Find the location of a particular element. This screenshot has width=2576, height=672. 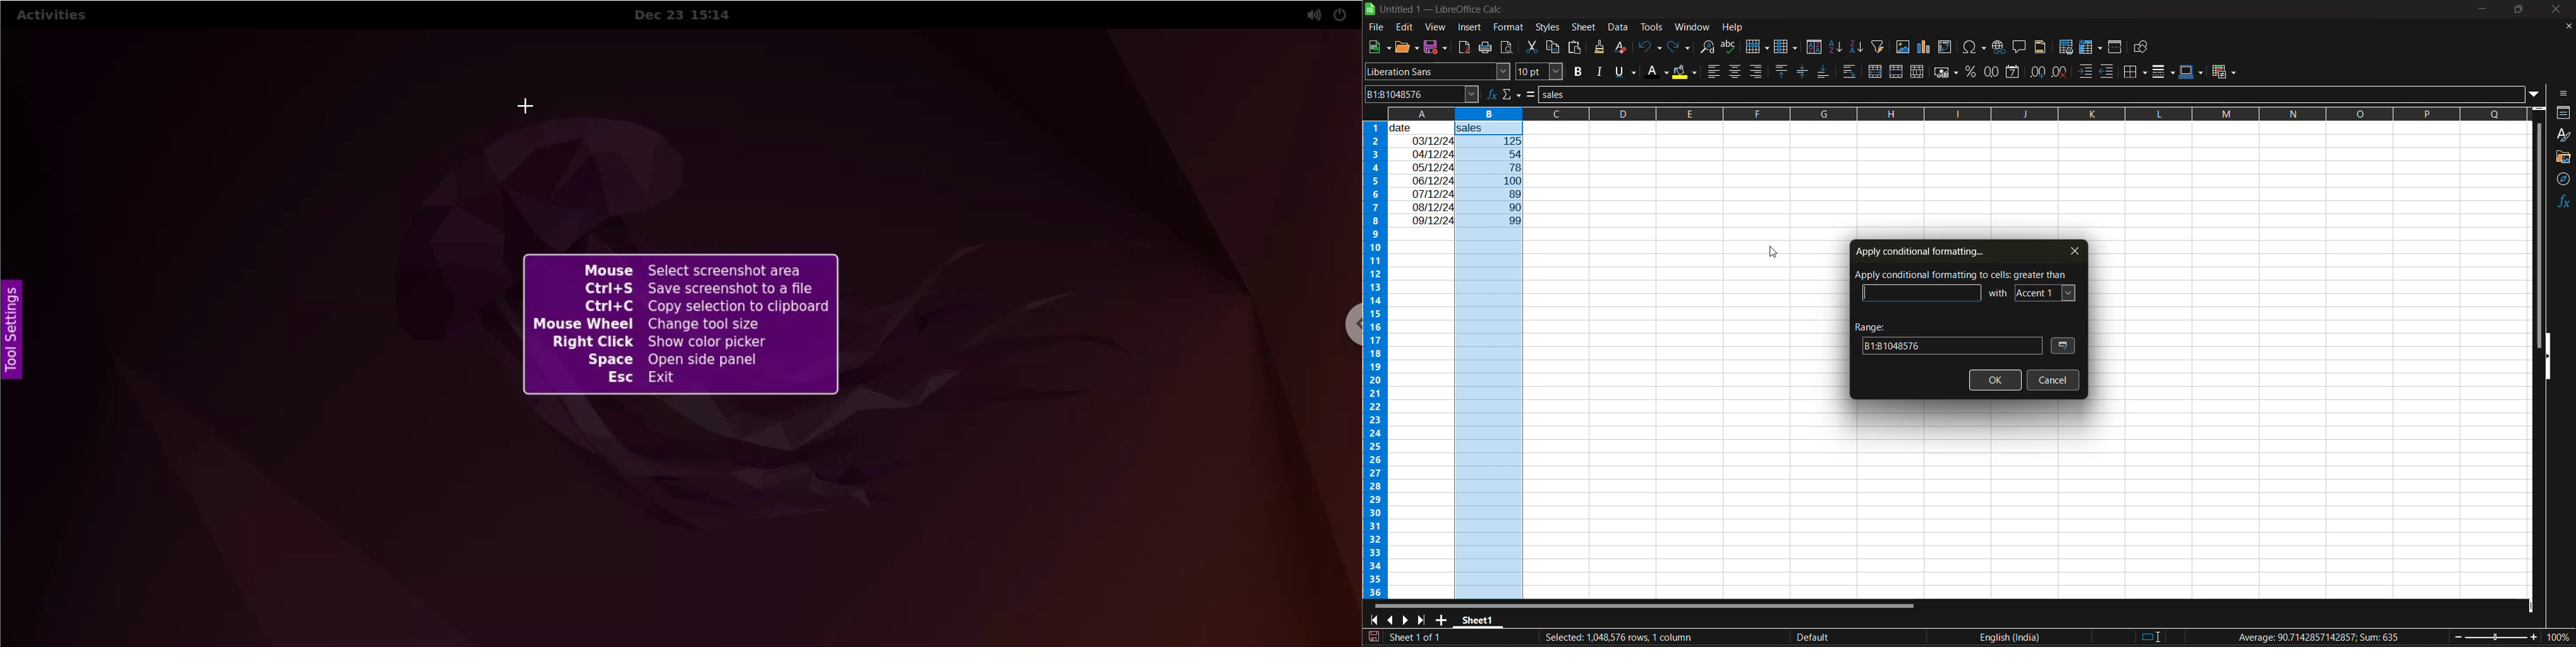

merge cells is located at coordinates (1897, 71).